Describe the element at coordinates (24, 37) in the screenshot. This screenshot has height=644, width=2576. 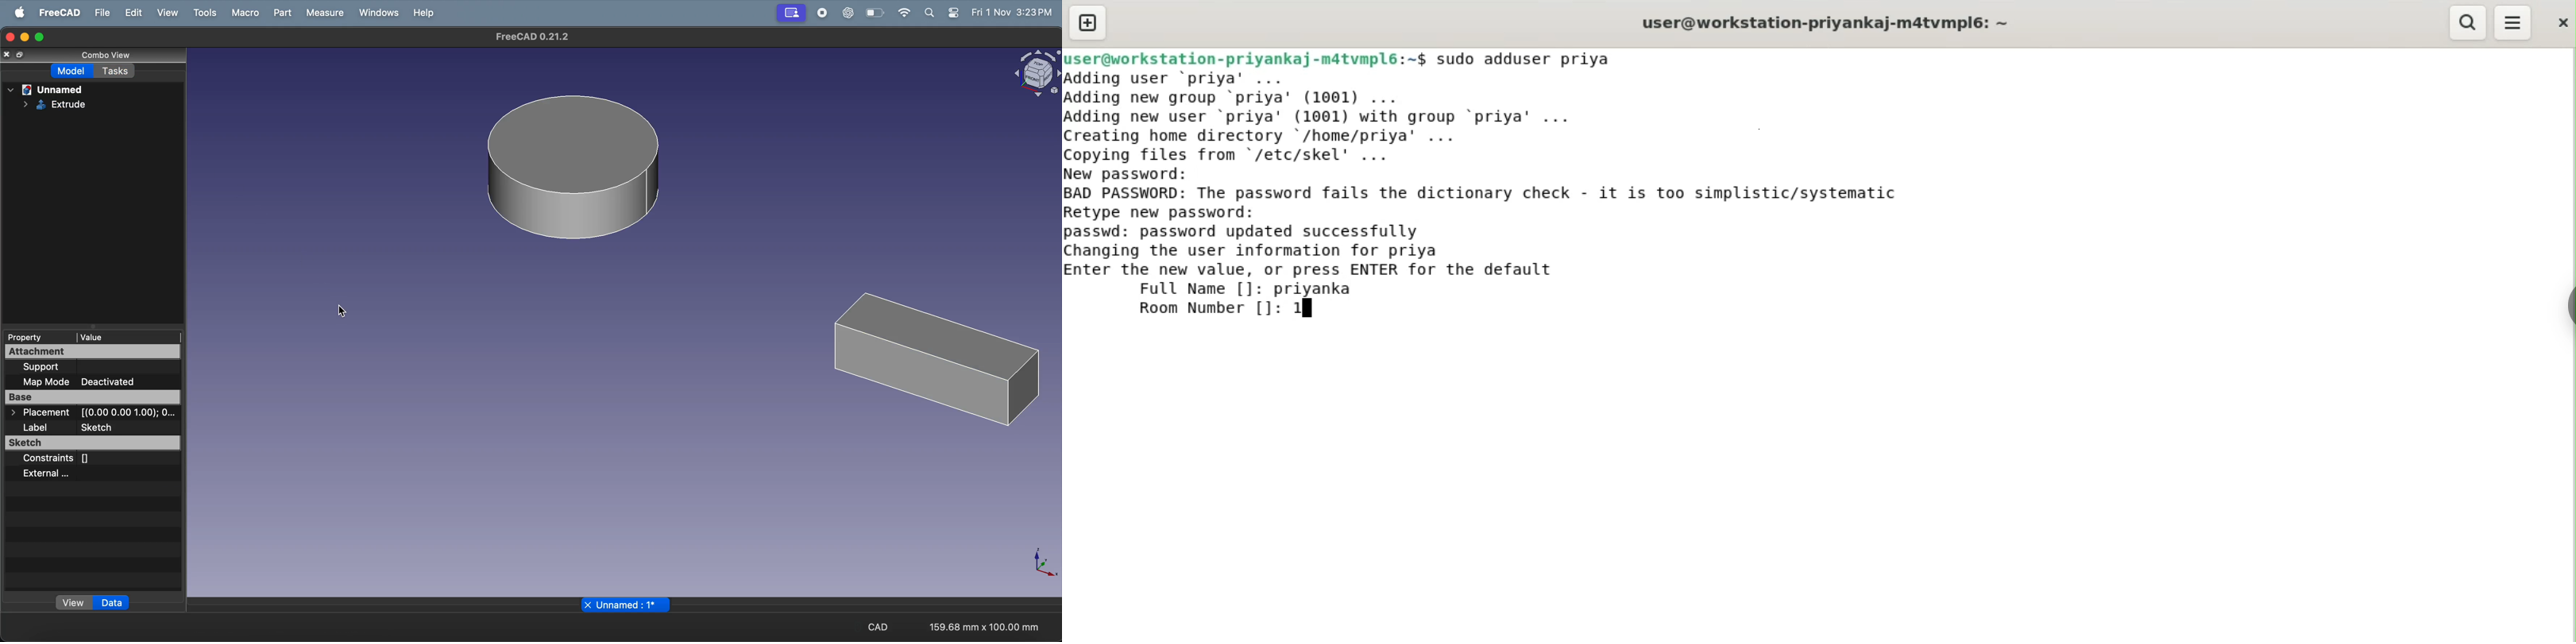
I see `minimize` at that location.